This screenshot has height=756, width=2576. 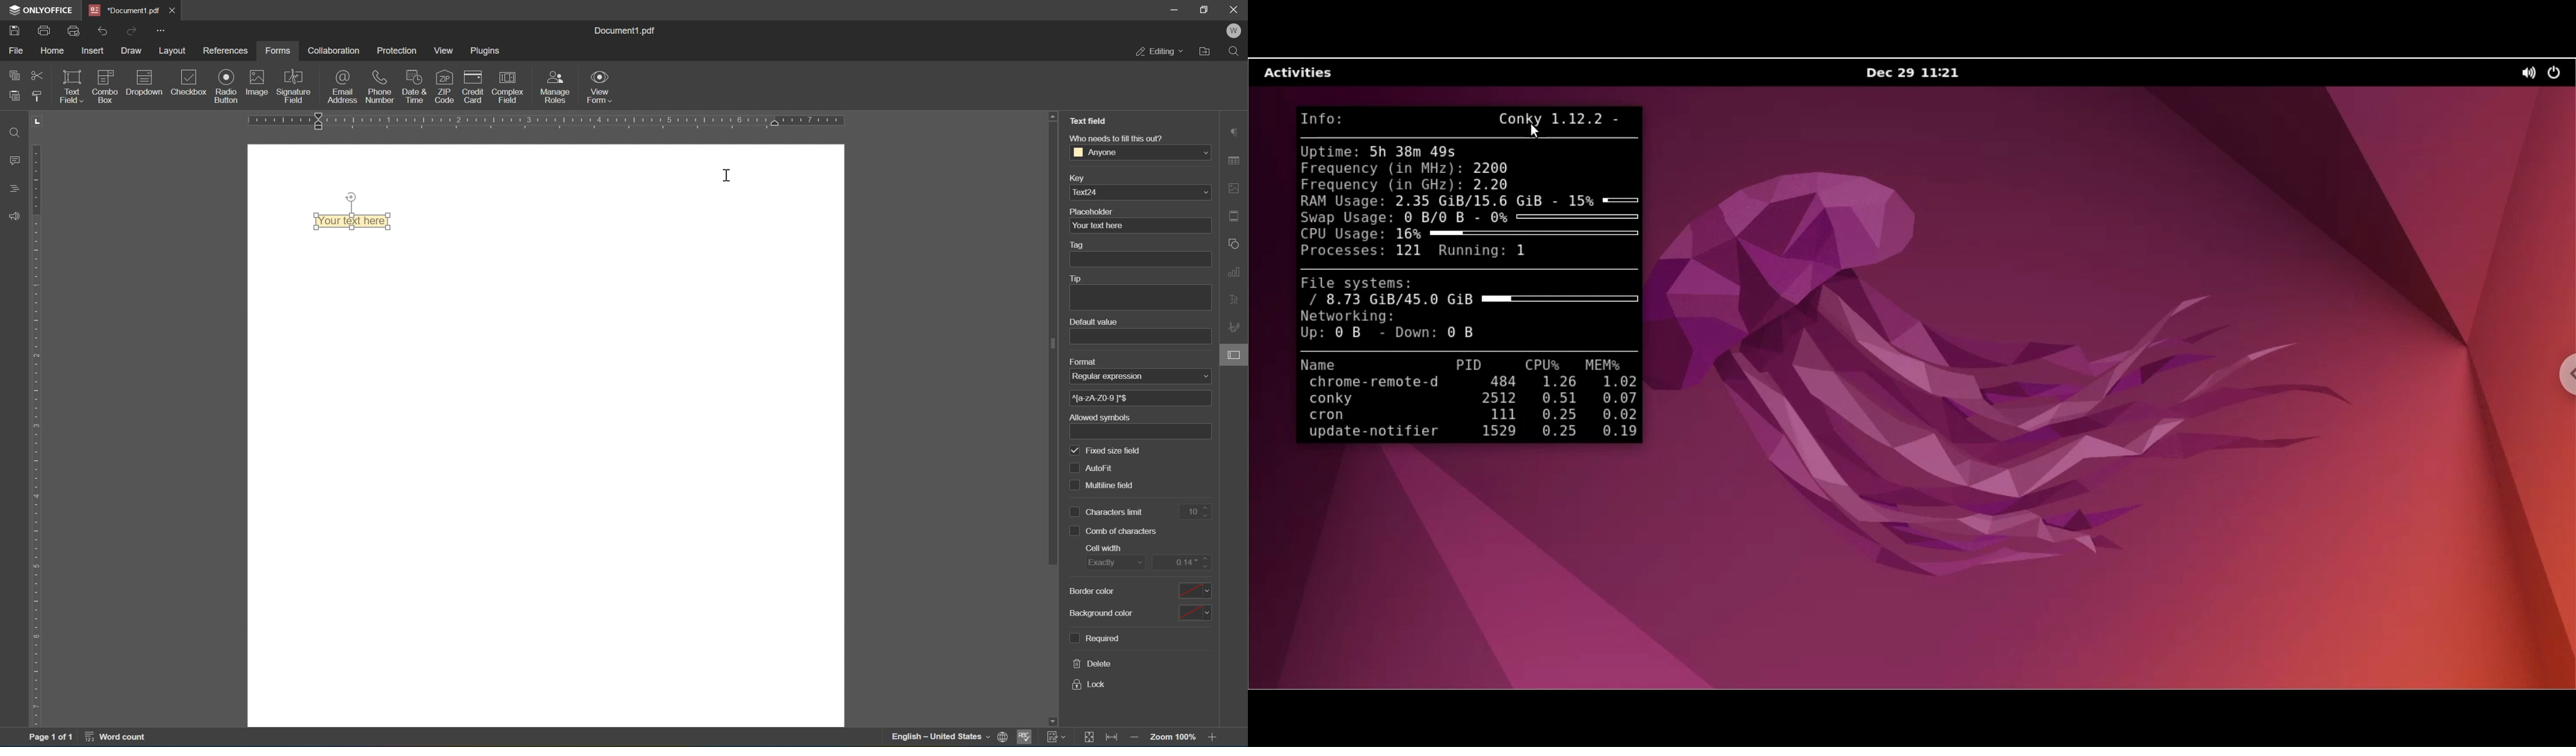 What do you see at coordinates (1108, 511) in the screenshot?
I see `characters limits` at bounding box center [1108, 511].